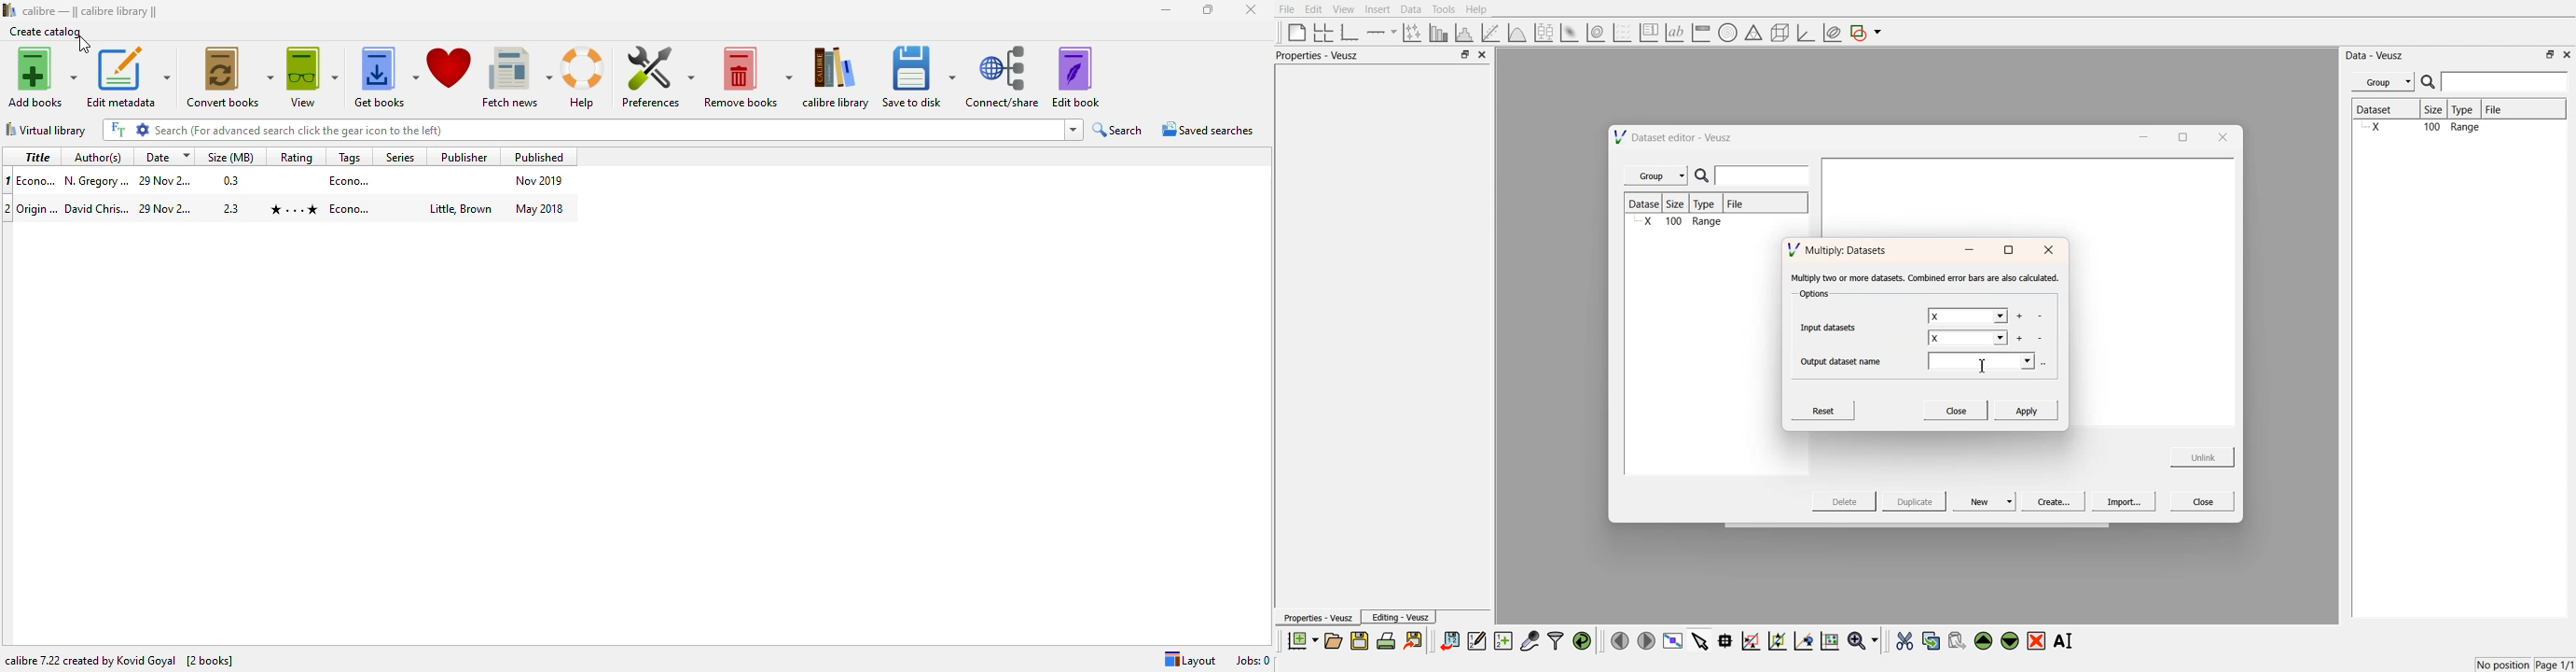 Image resolution: width=2576 pixels, height=672 pixels. What do you see at coordinates (90, 12) in the screenshot?
I see `calibre library` at bounding box center [90, 12].